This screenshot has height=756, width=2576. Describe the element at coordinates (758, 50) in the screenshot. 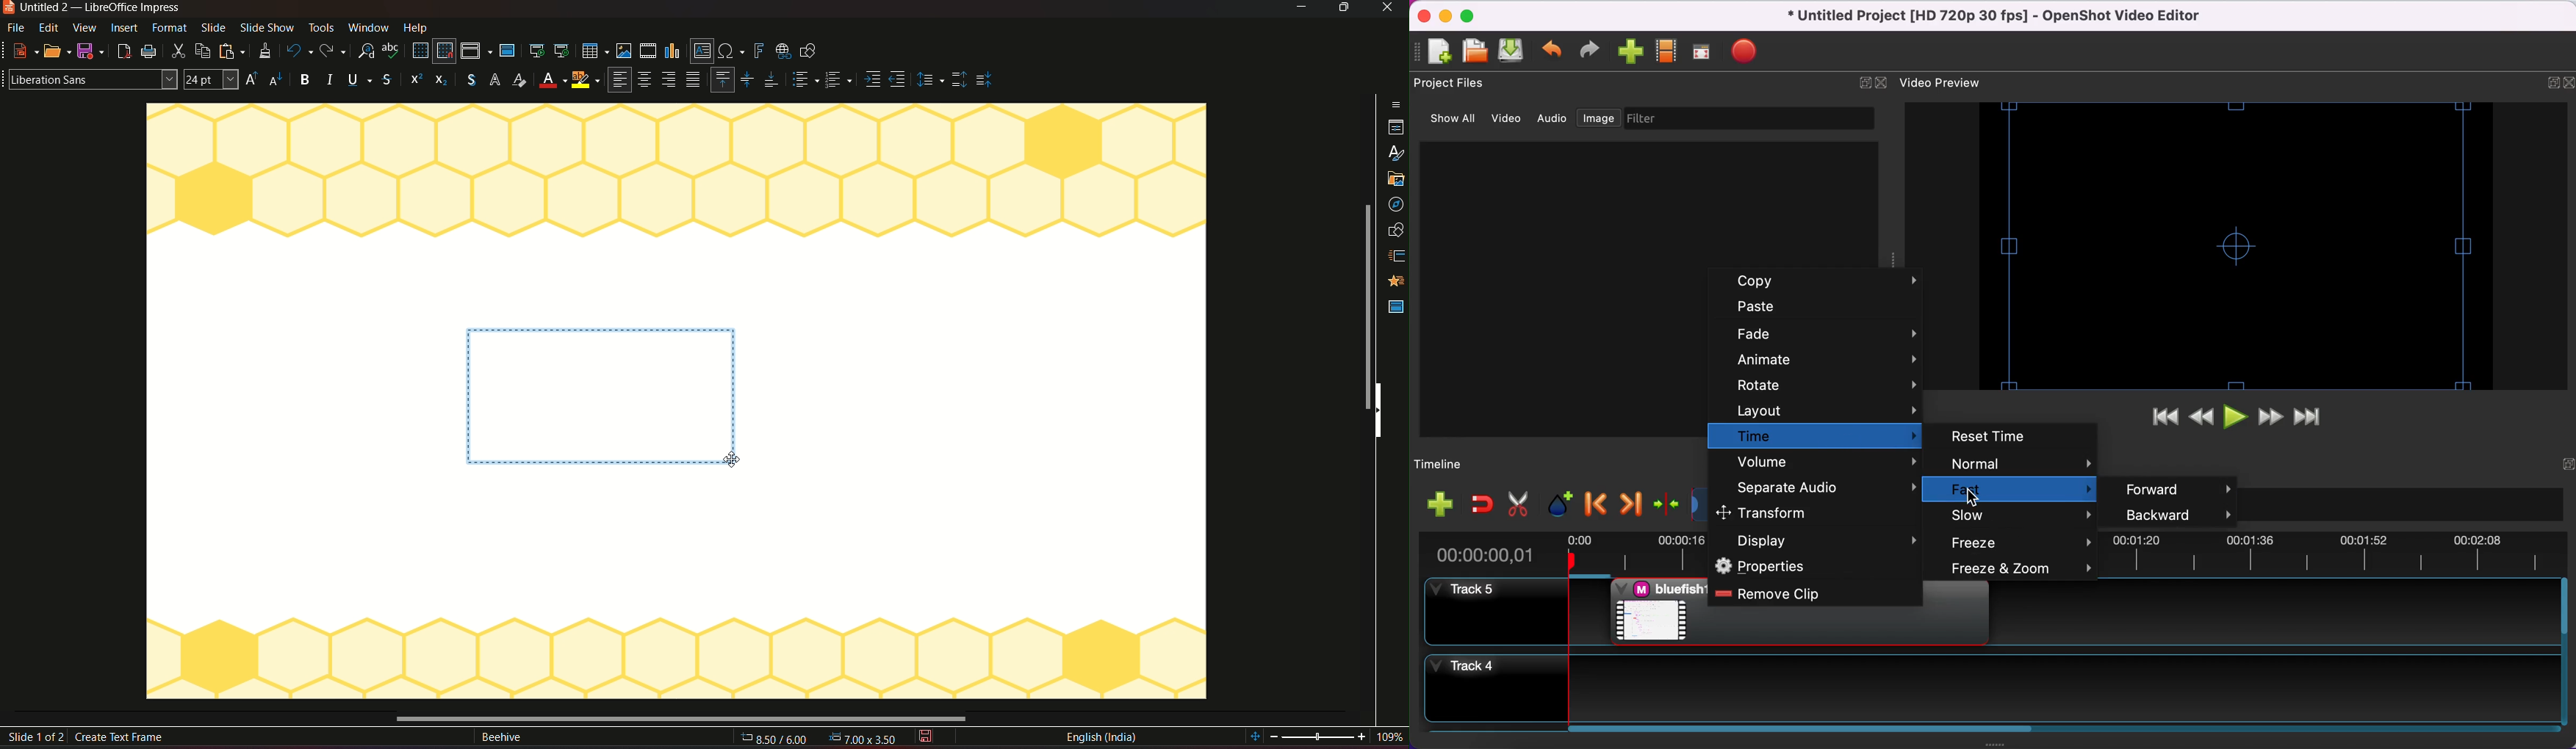

I see `insert fontwork text` at that location.